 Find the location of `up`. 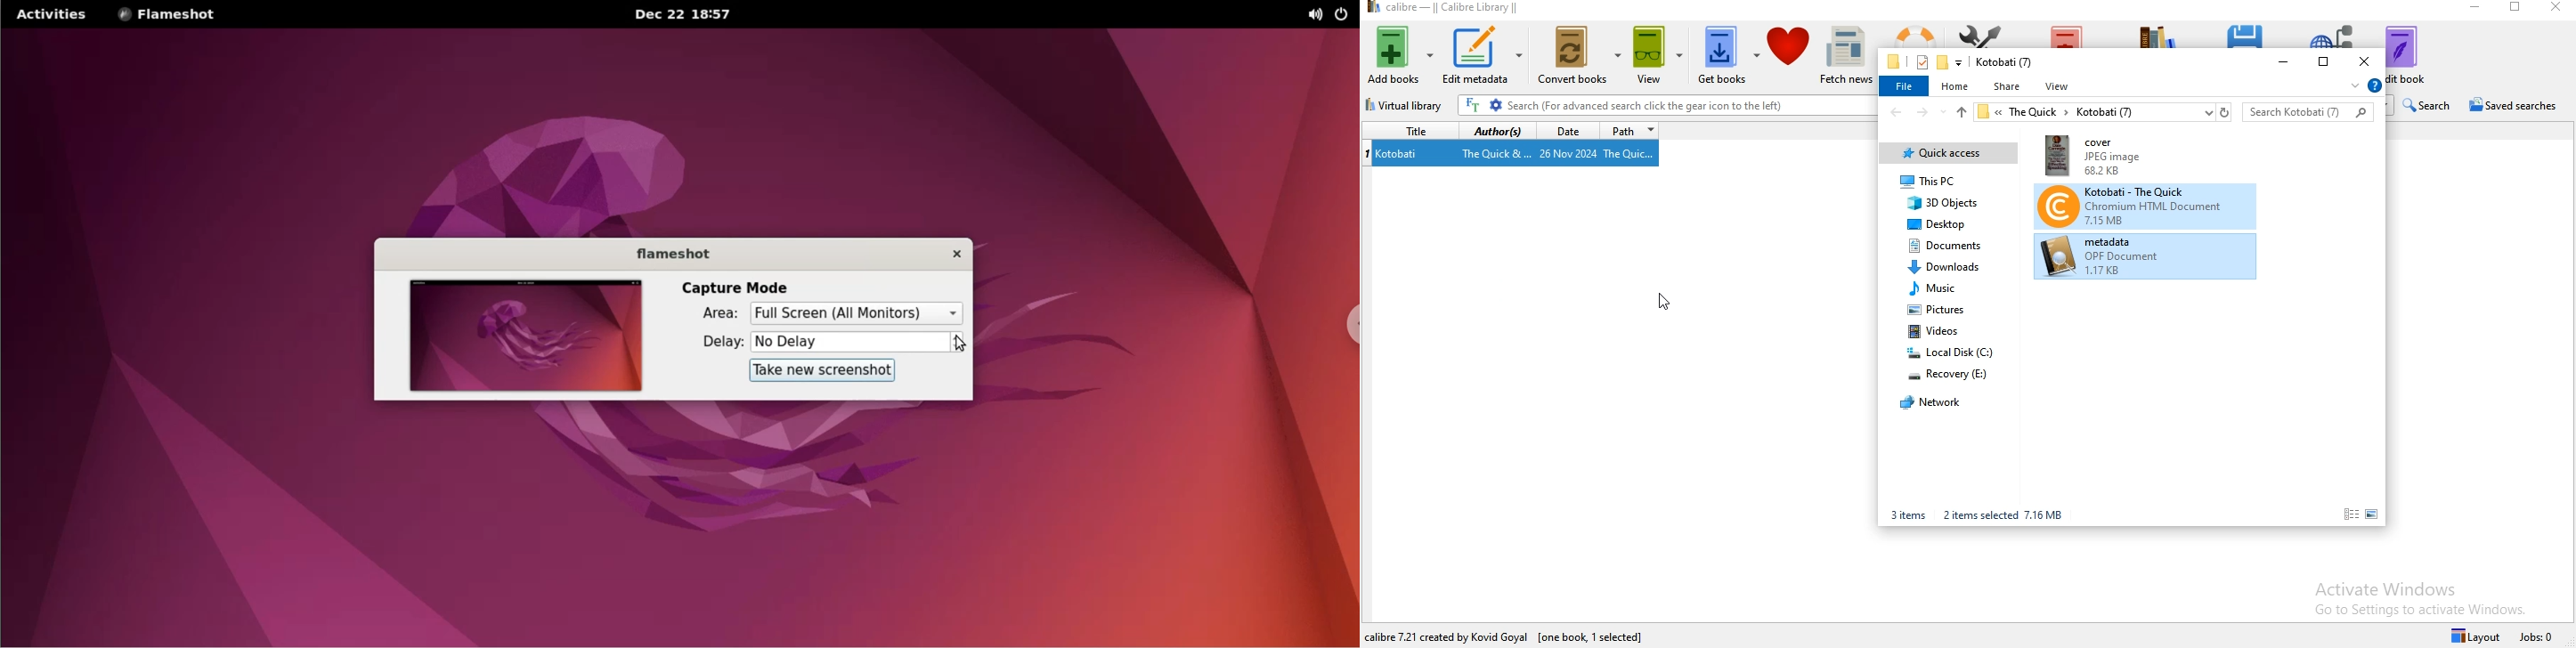

up is located at coordinates (1961, 115).